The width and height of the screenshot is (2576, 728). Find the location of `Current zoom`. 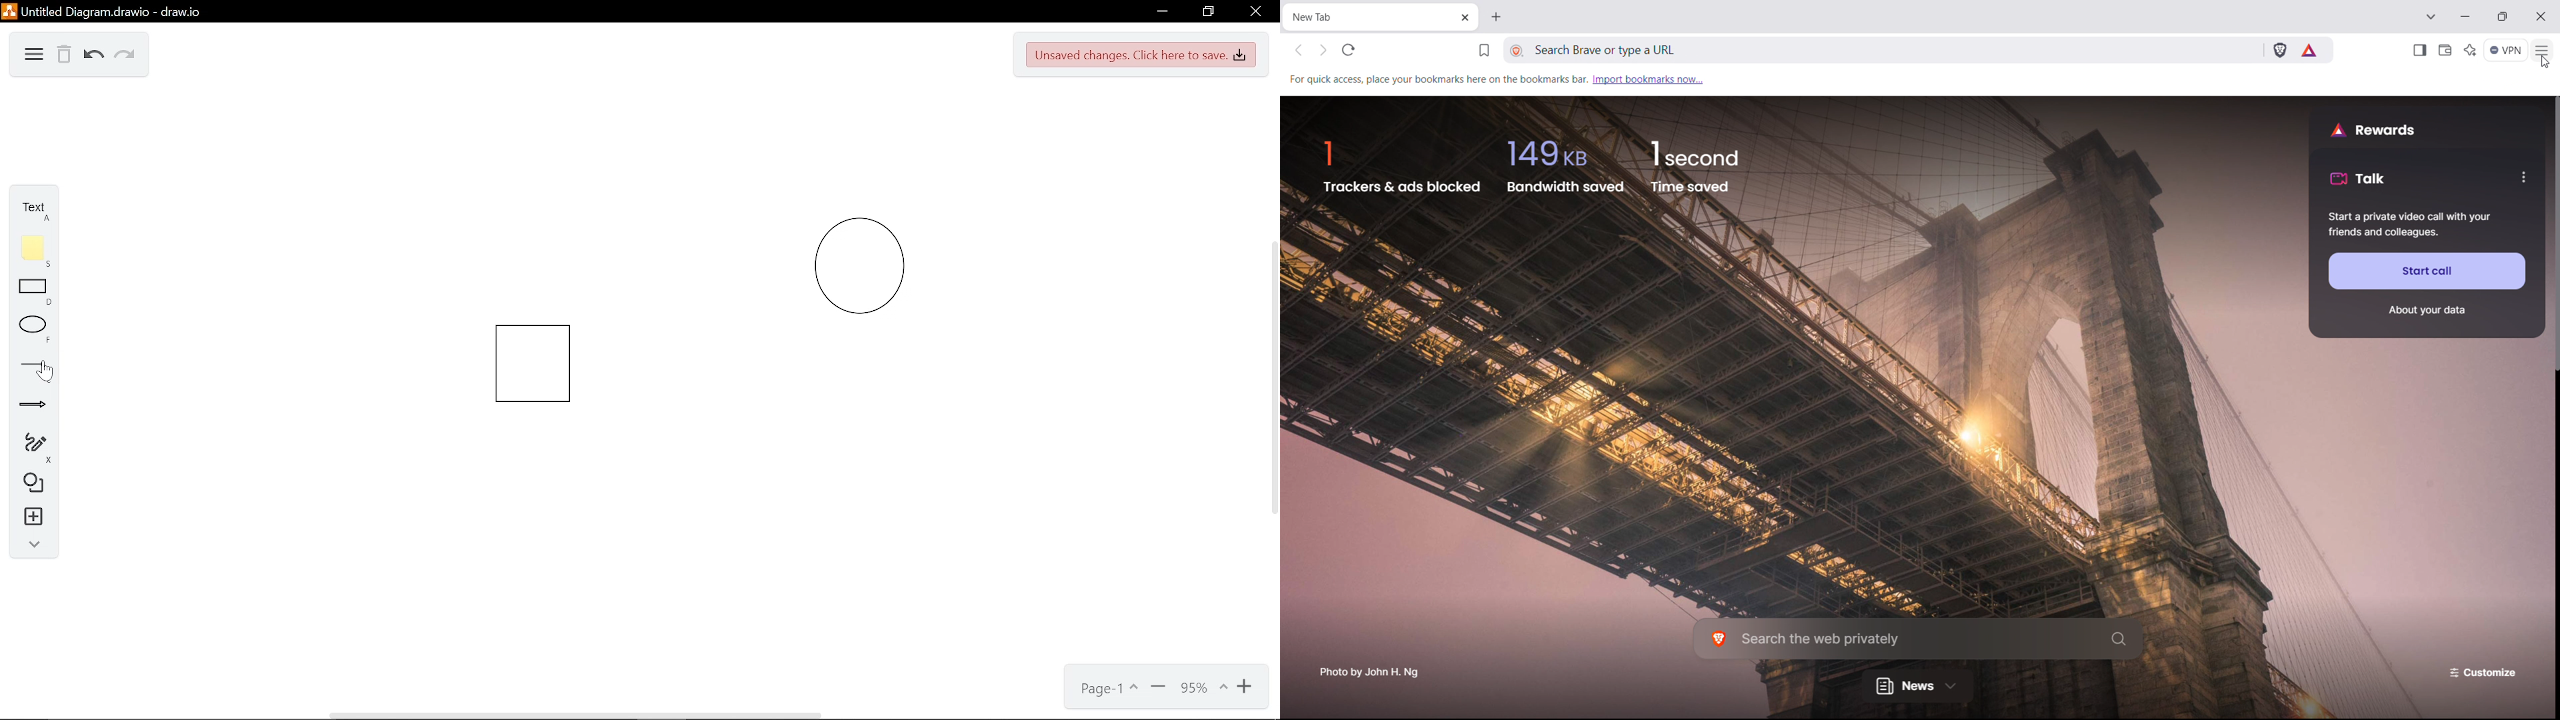

Current zoom is located at coordinates (1202, 691).